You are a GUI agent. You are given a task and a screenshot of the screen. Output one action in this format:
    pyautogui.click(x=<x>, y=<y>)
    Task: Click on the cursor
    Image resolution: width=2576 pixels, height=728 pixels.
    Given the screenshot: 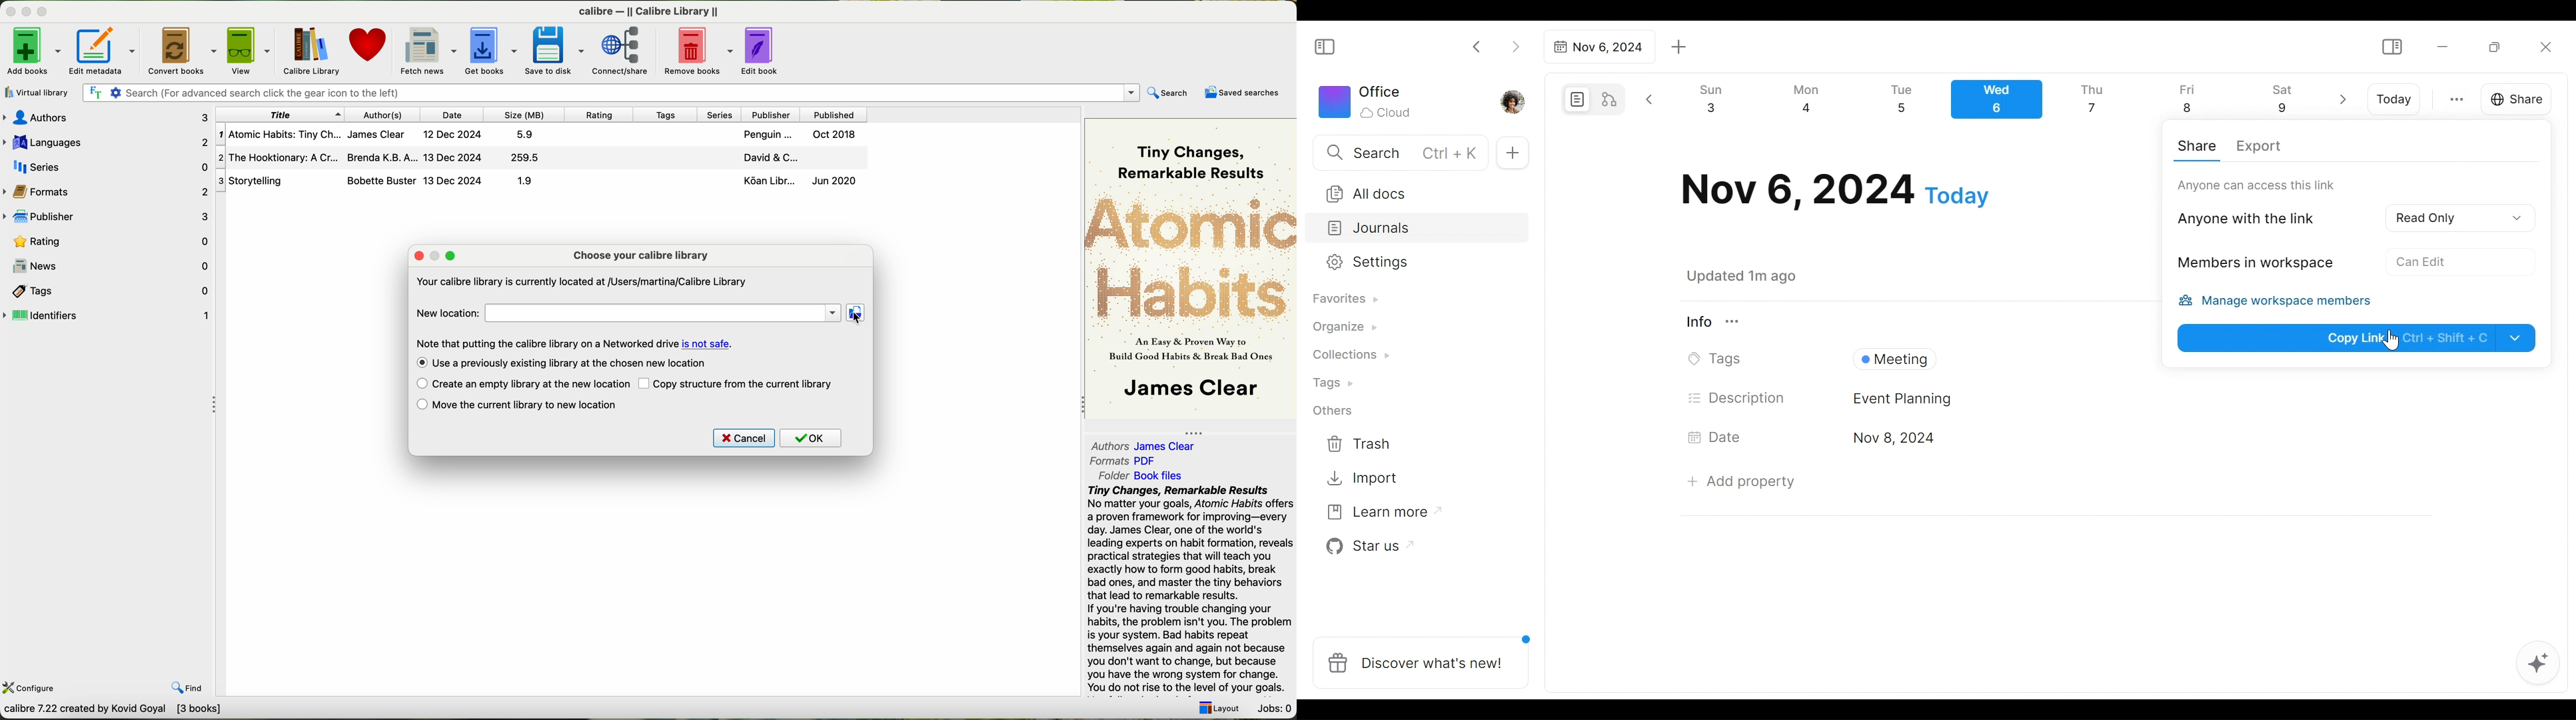 What is the action you would take?
    pyautogui.click(x=856, y=316)
    